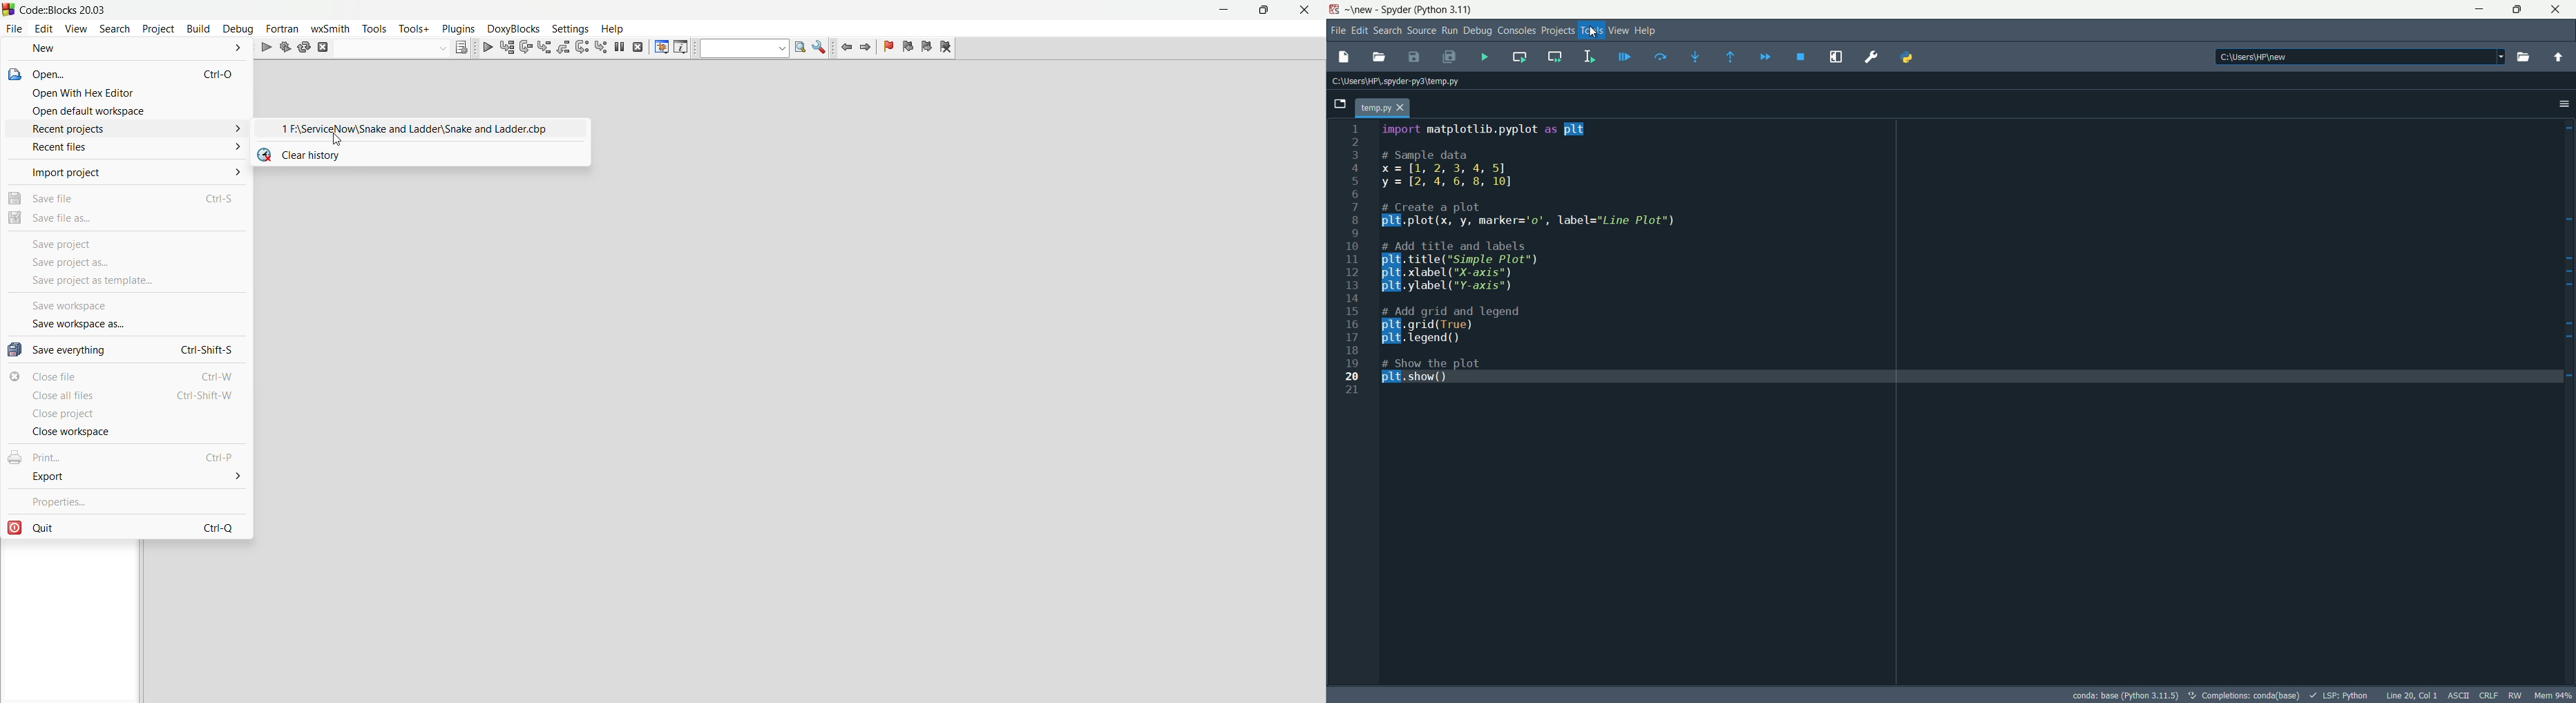 The image size is (2576, 728). Describe the element at coordinates (159, 29) in the screenshot. I see `project` at that location.